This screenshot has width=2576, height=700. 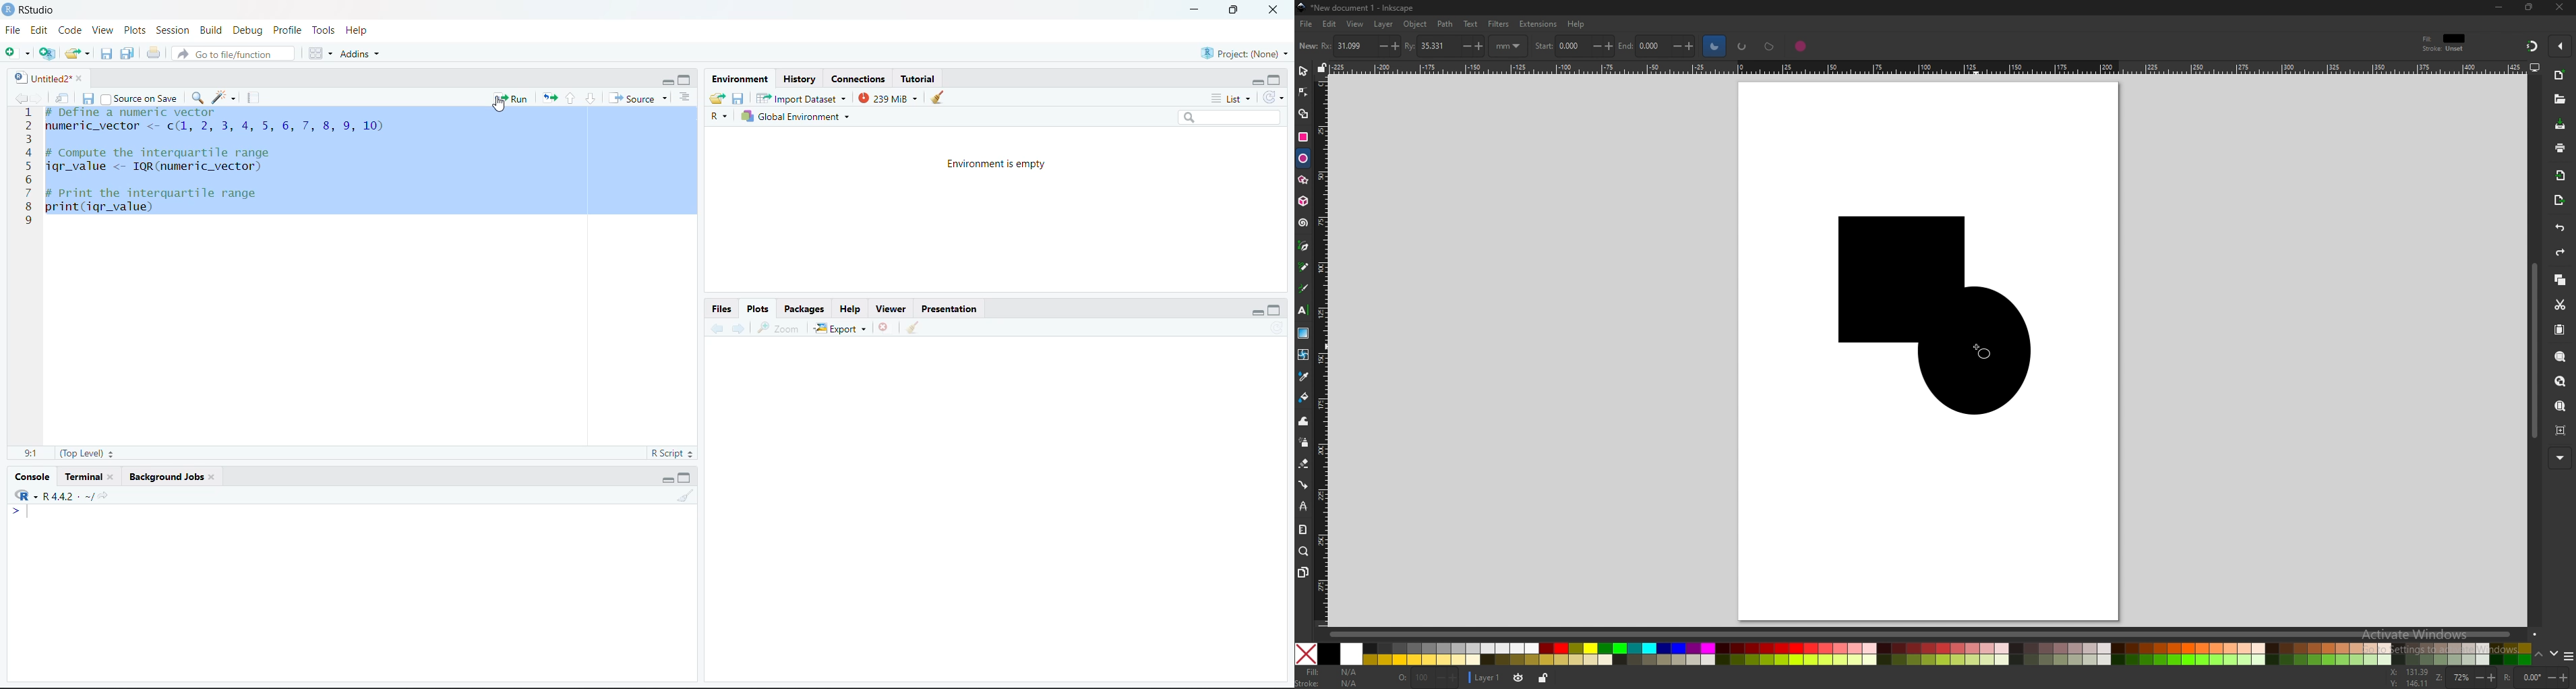 What do you see at coordinates (107, 496) in the screenshot?
I see `View the current working directory` at bounding box center [107, 496].